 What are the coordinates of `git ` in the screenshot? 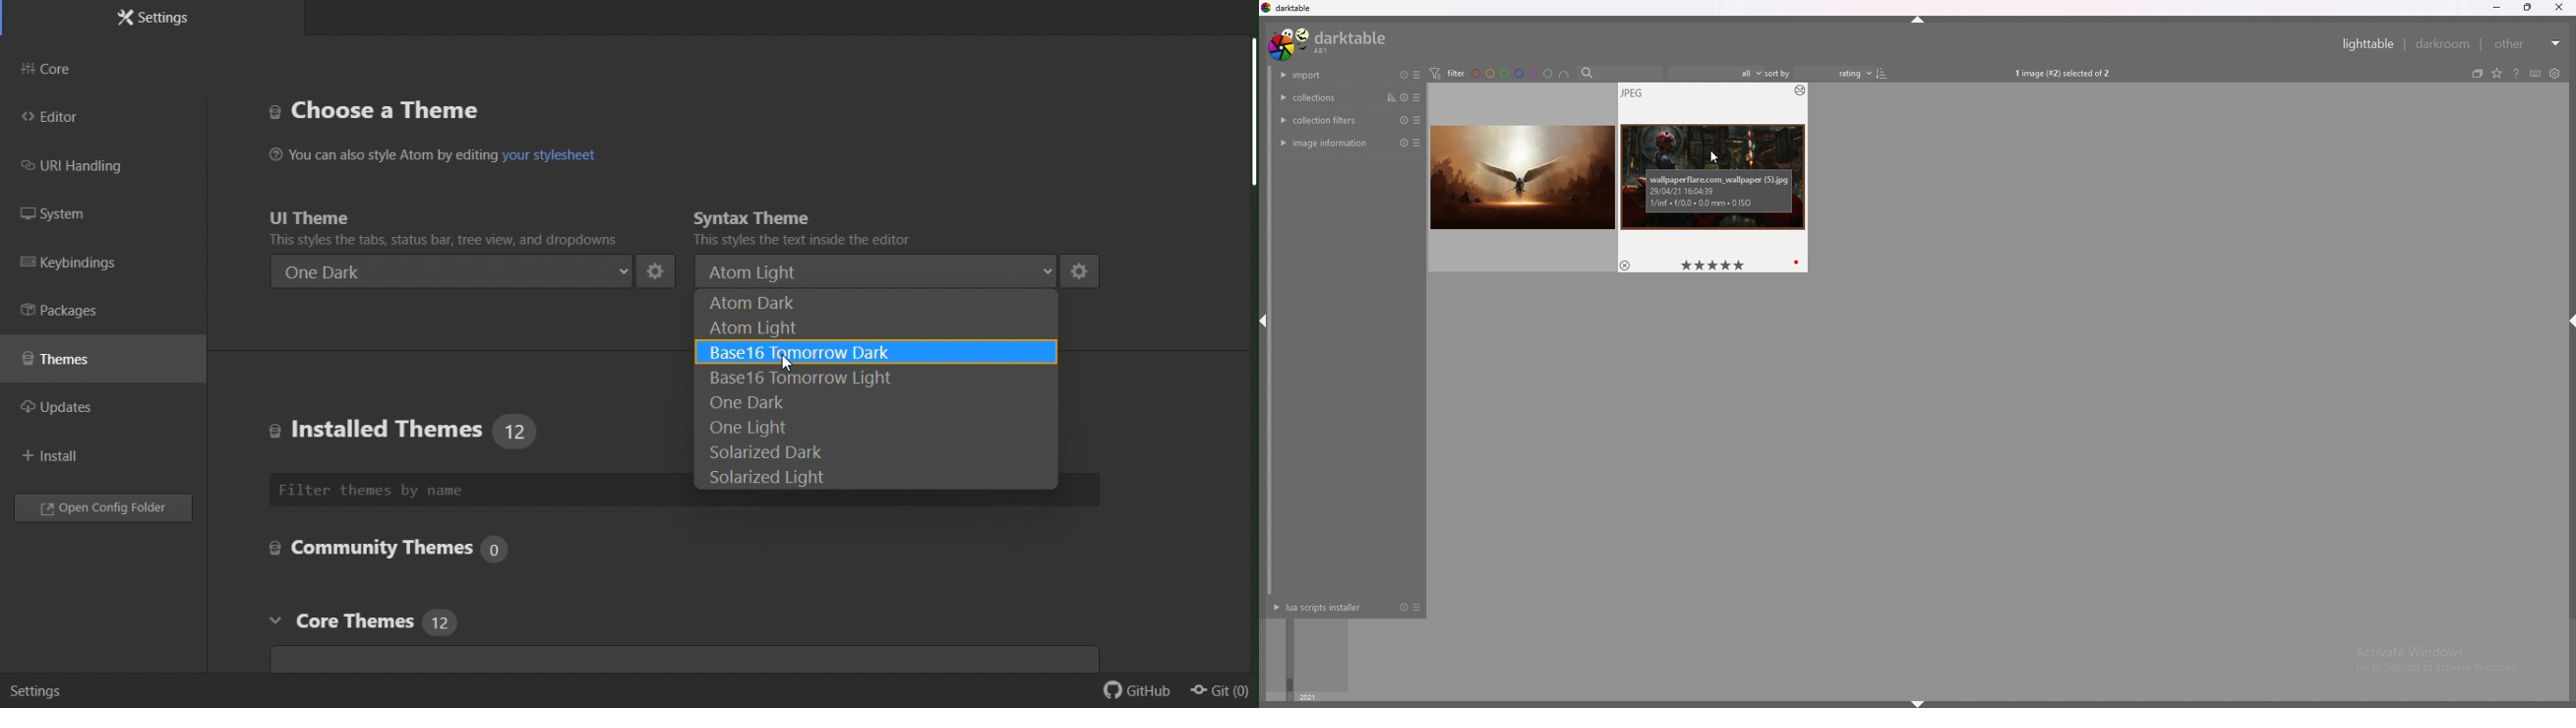 It's located at (1226, 690).